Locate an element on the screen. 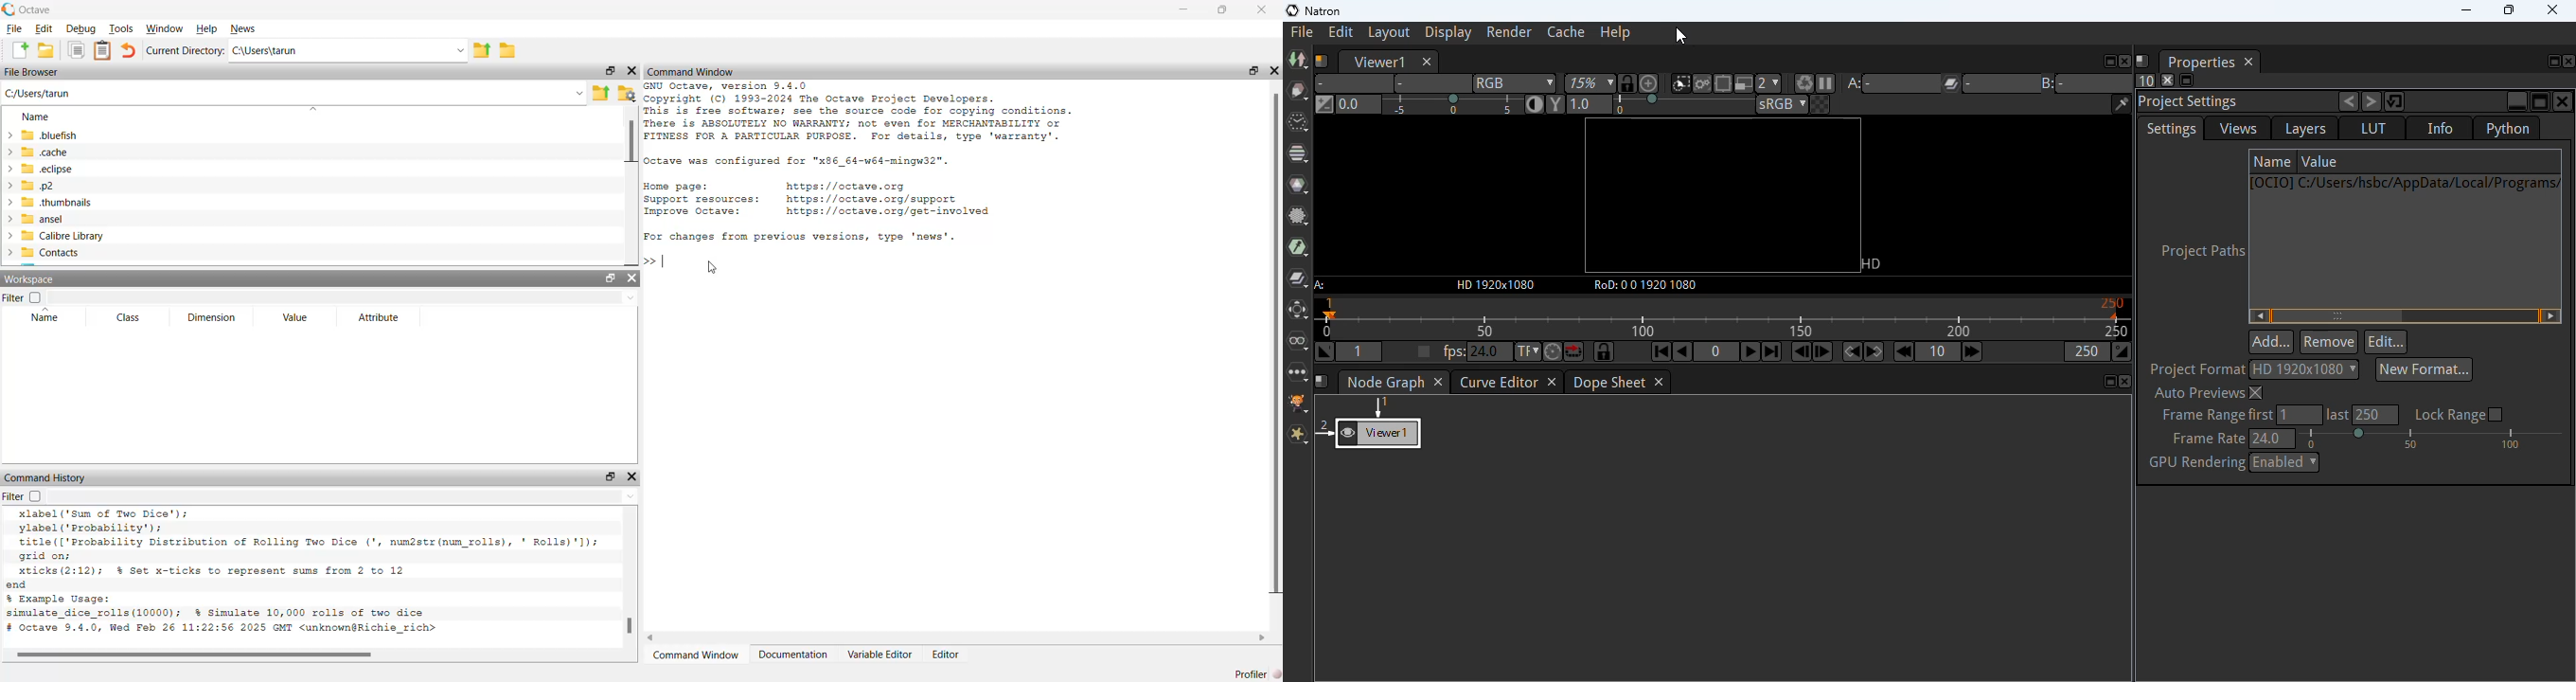 The height and width of the screenshot is (700, 2576). scroll is located at coordinates (2434, 439).